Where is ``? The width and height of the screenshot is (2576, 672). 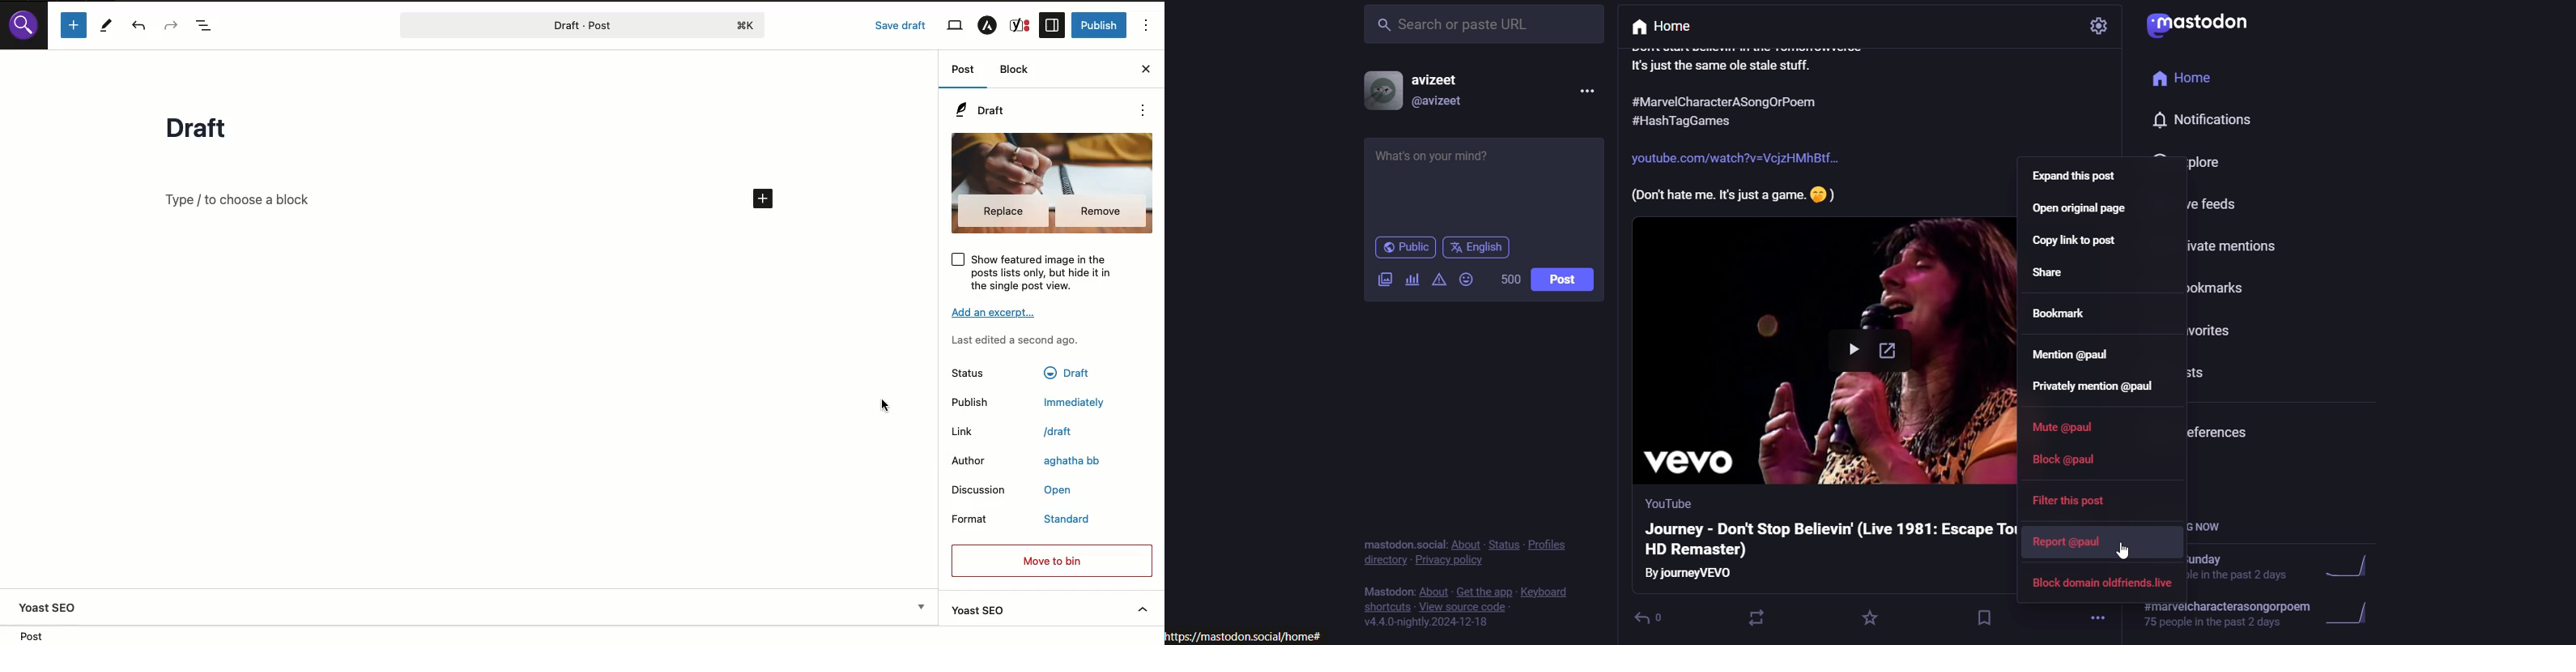
 is located at coordinates (2190, 79).